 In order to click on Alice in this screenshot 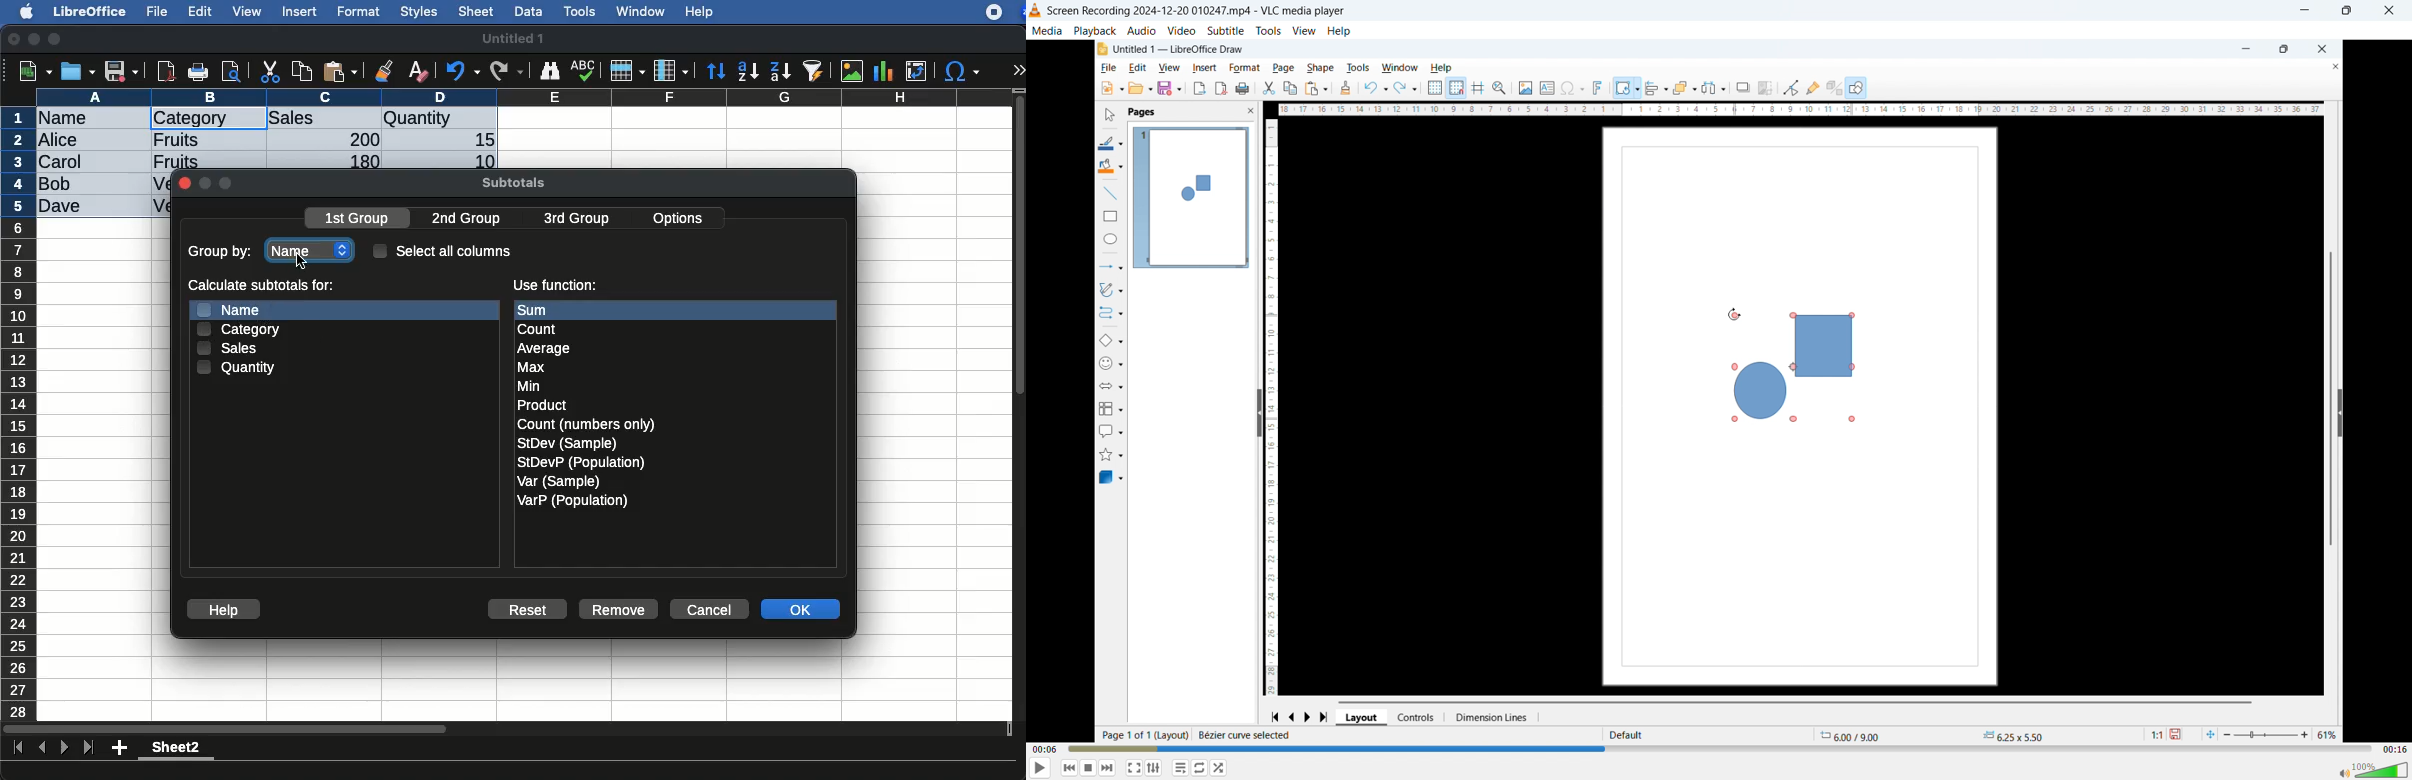, I will do `click(60, 141)`.